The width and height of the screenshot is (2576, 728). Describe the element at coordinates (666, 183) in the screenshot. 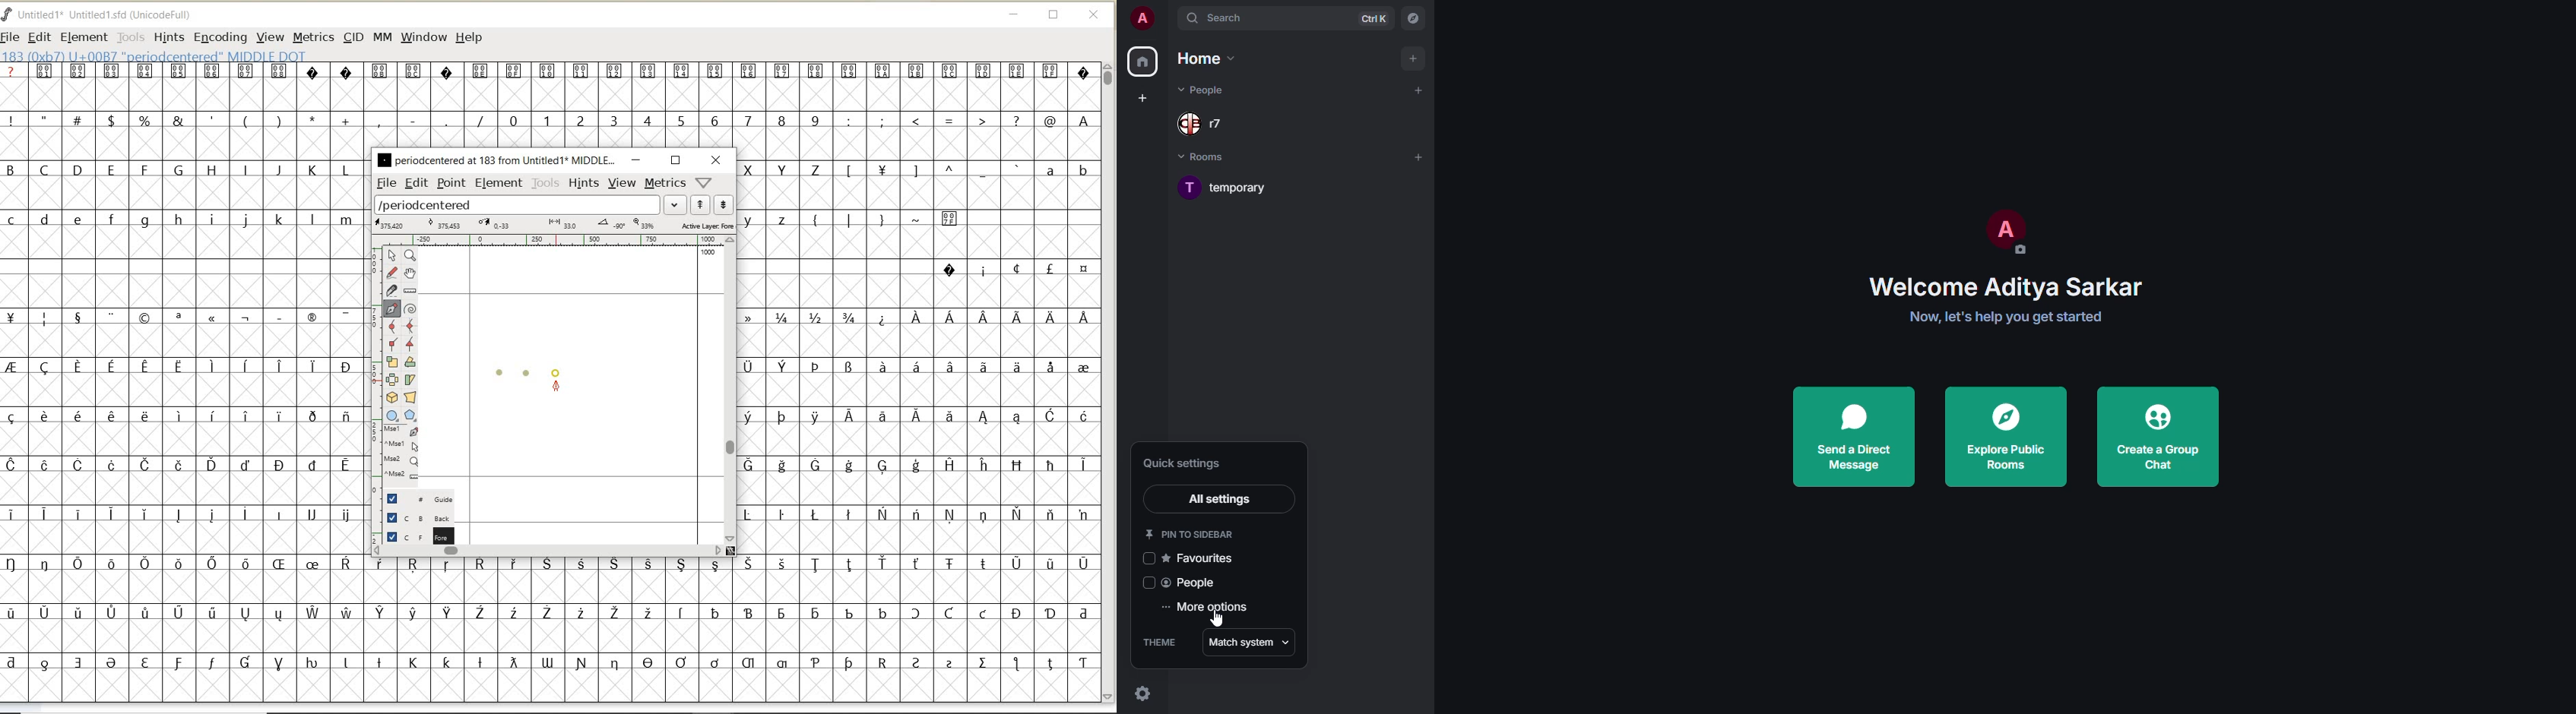

I see `metrics` at that location.